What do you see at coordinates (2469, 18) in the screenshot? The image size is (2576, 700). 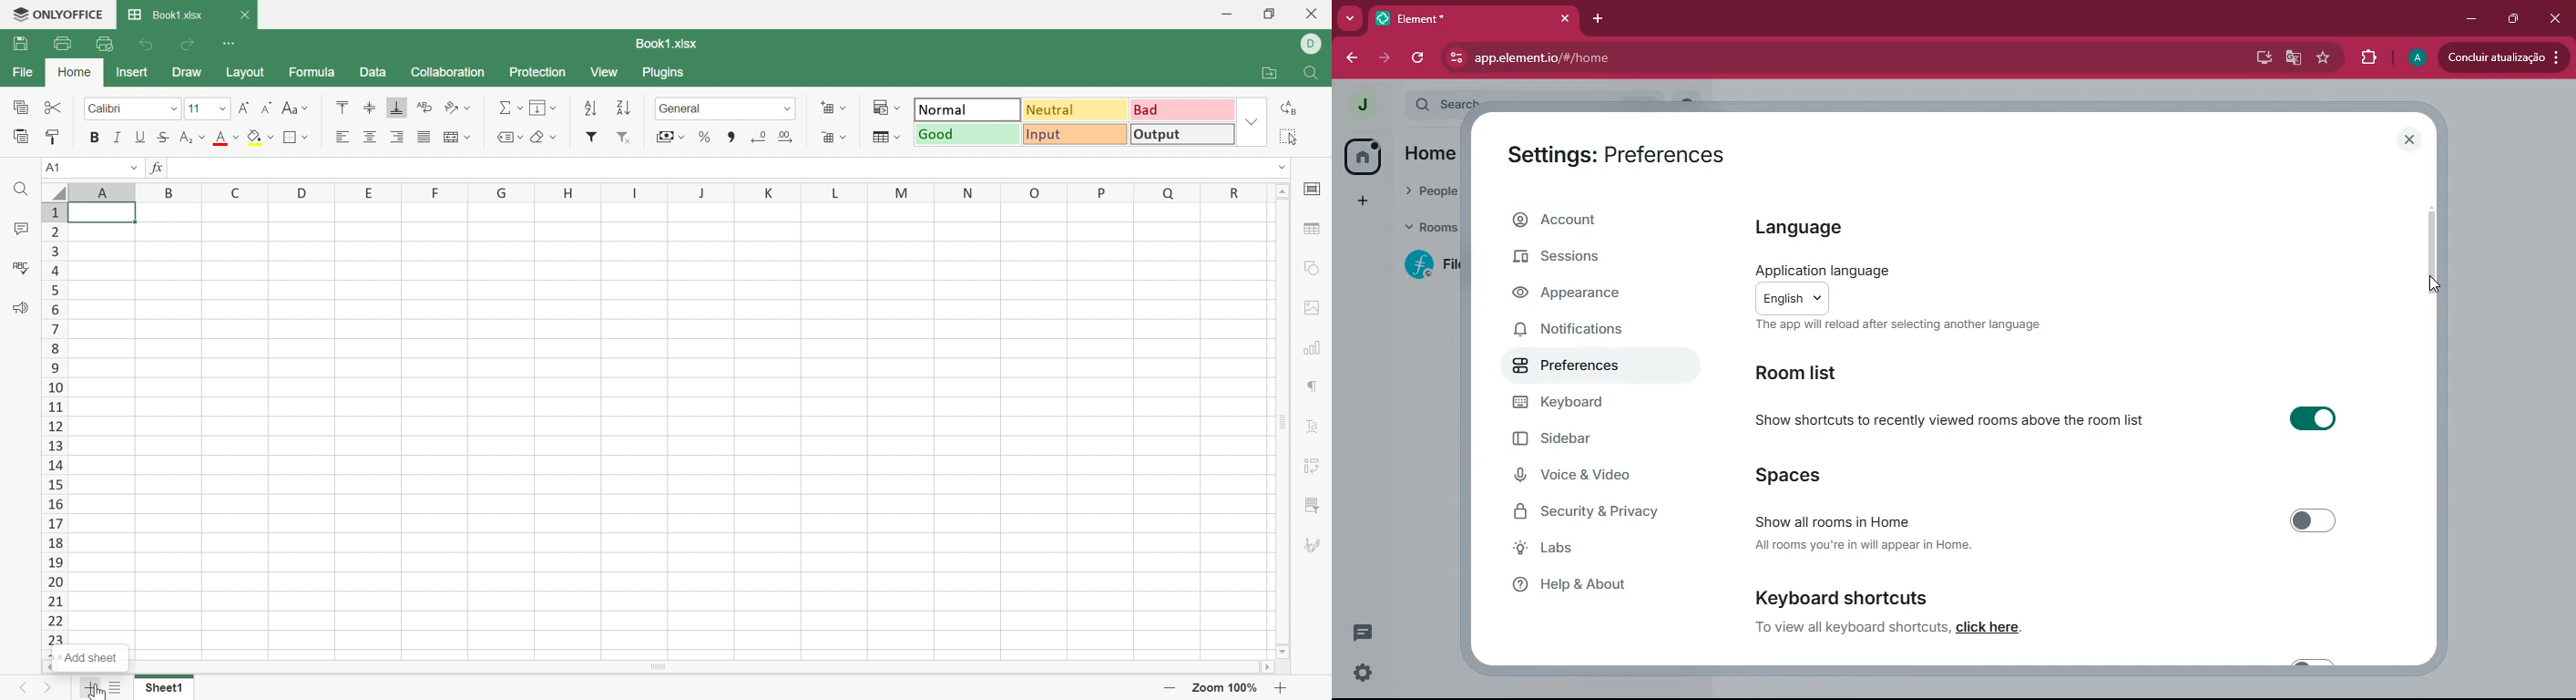 I see `minimize` at bounding box center [2469, 18].